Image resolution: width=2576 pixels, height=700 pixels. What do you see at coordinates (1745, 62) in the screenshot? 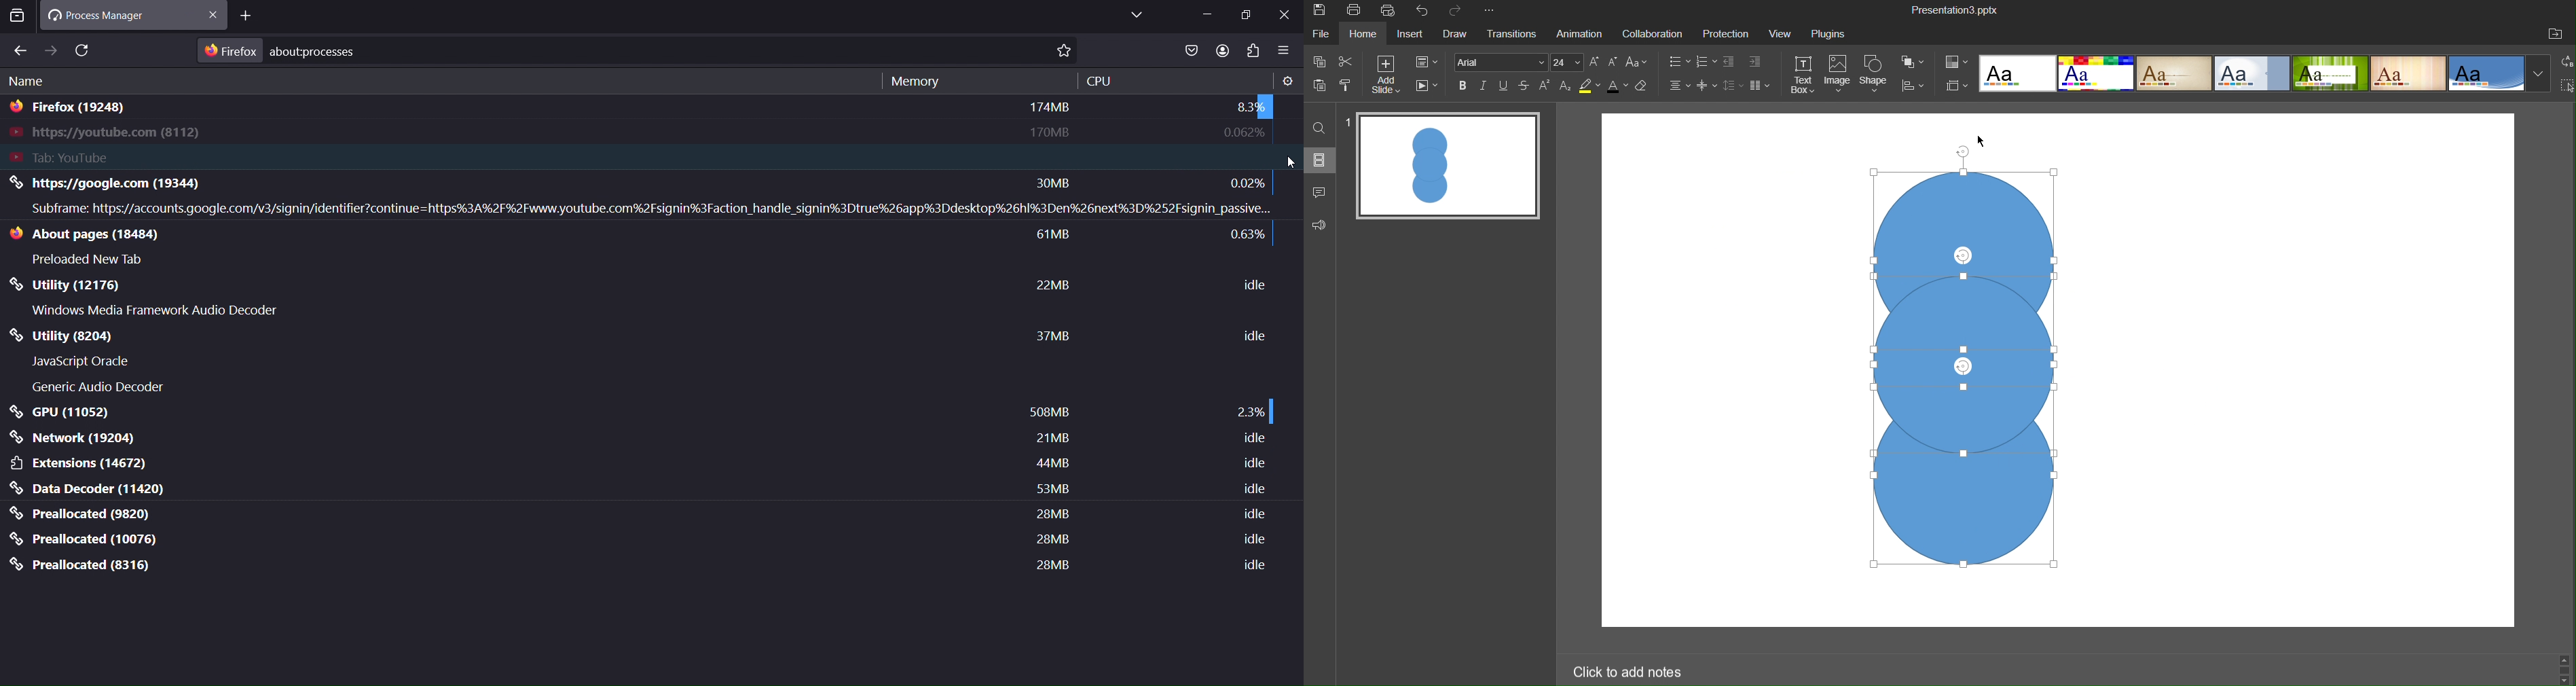
I see `Indents` at bounding box center [1745, 62].